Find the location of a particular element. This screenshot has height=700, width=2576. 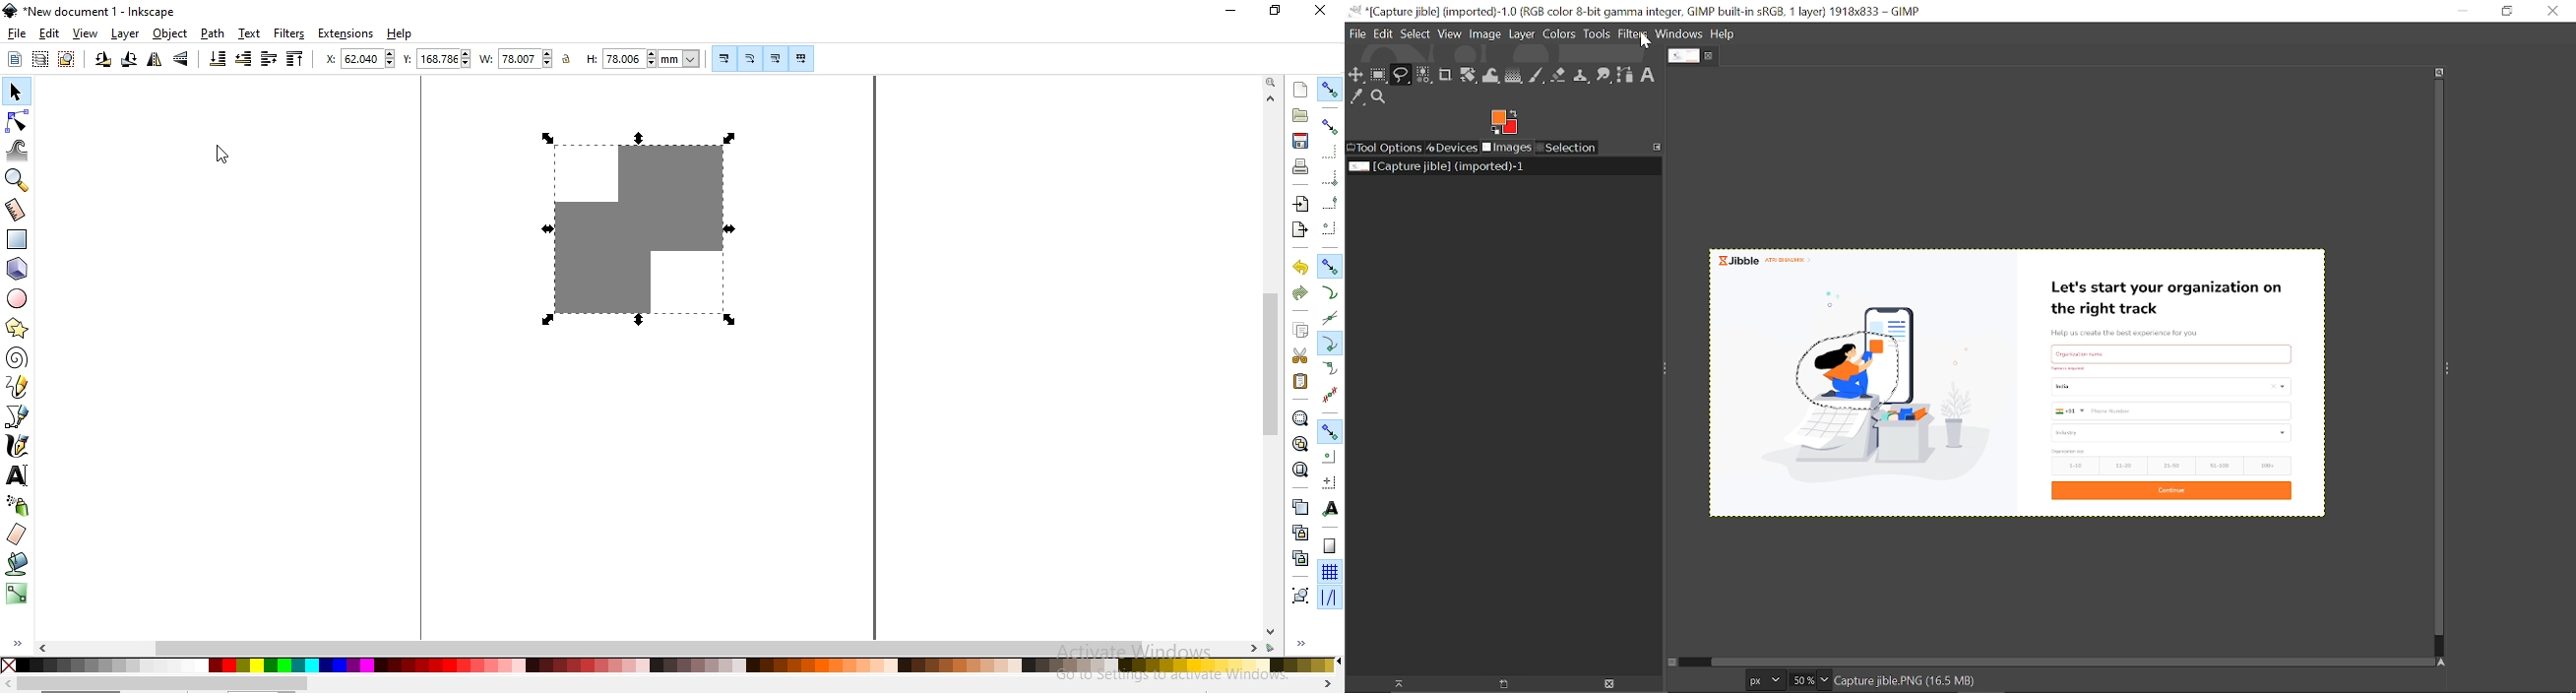

create rectangle and squares is located at coordinates (18, 239).